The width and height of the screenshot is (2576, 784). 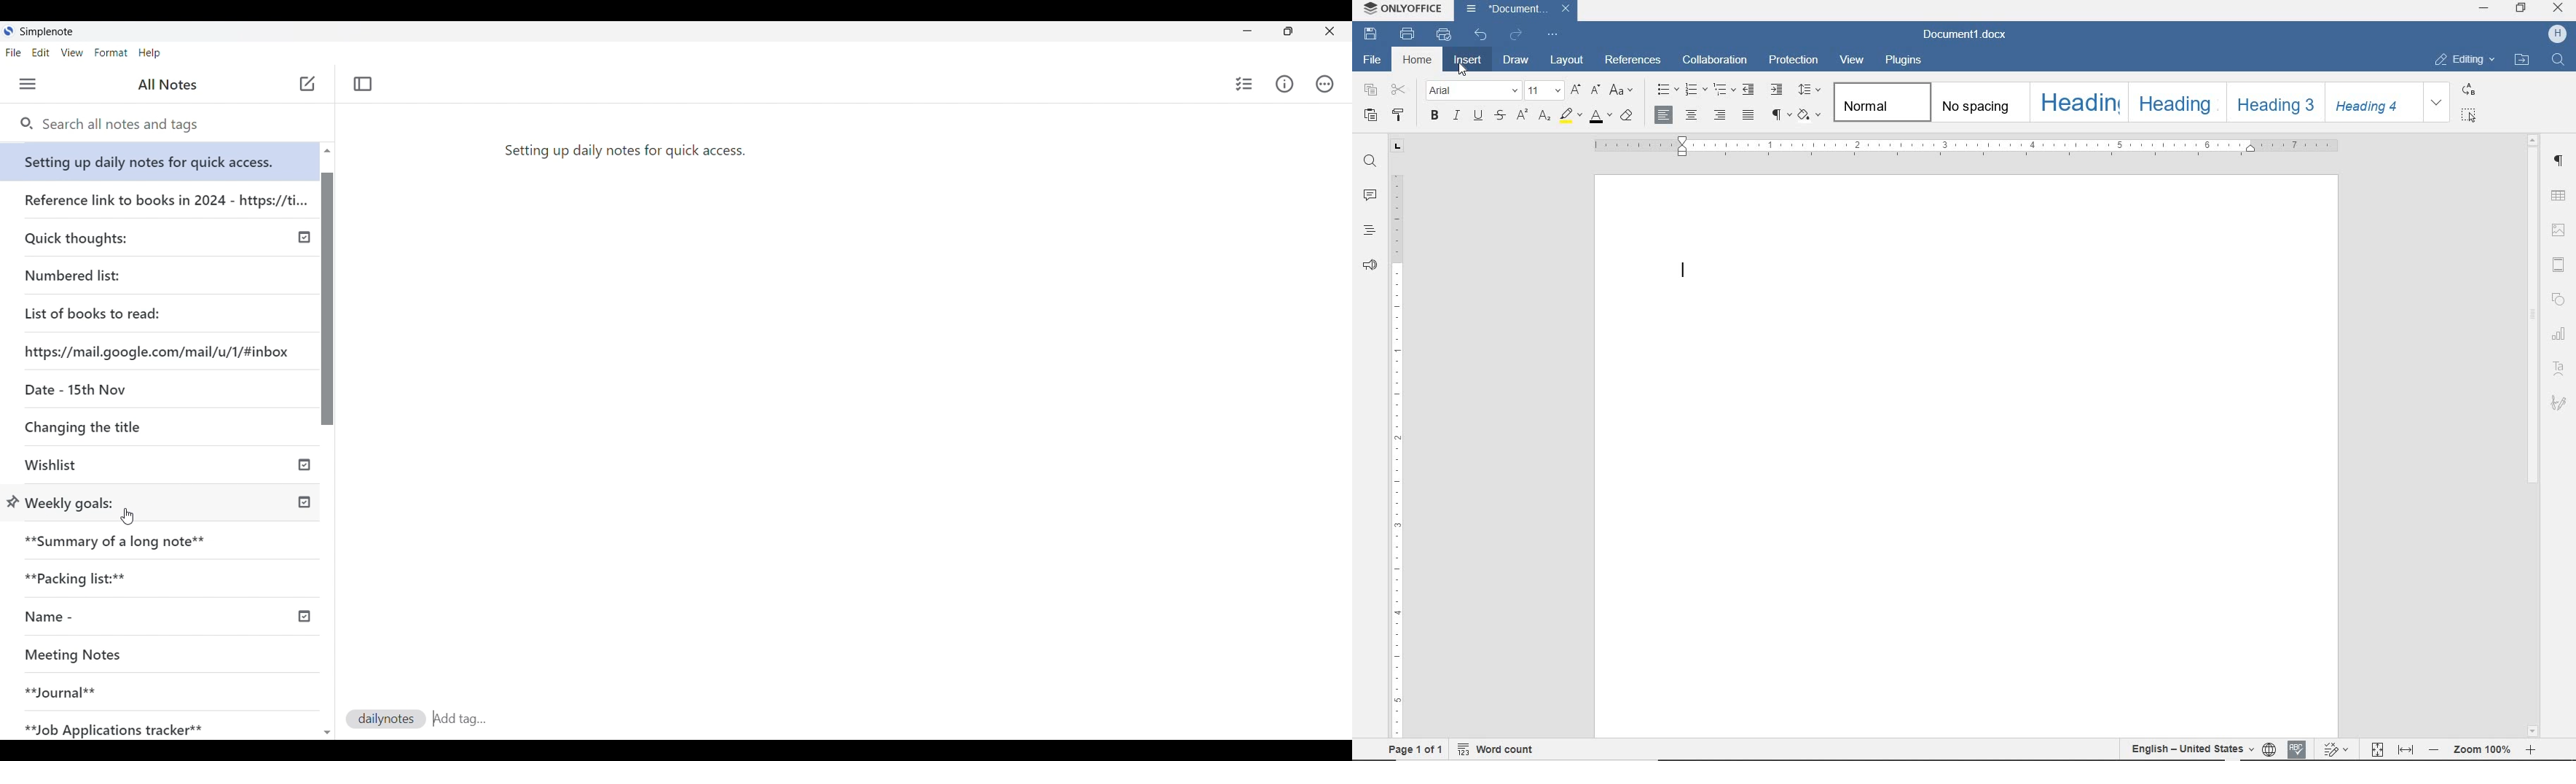 What do you see at coordinates (2079, 104) in the screenshot?
I see `Heading 1` at bounding box center [2079, 104].